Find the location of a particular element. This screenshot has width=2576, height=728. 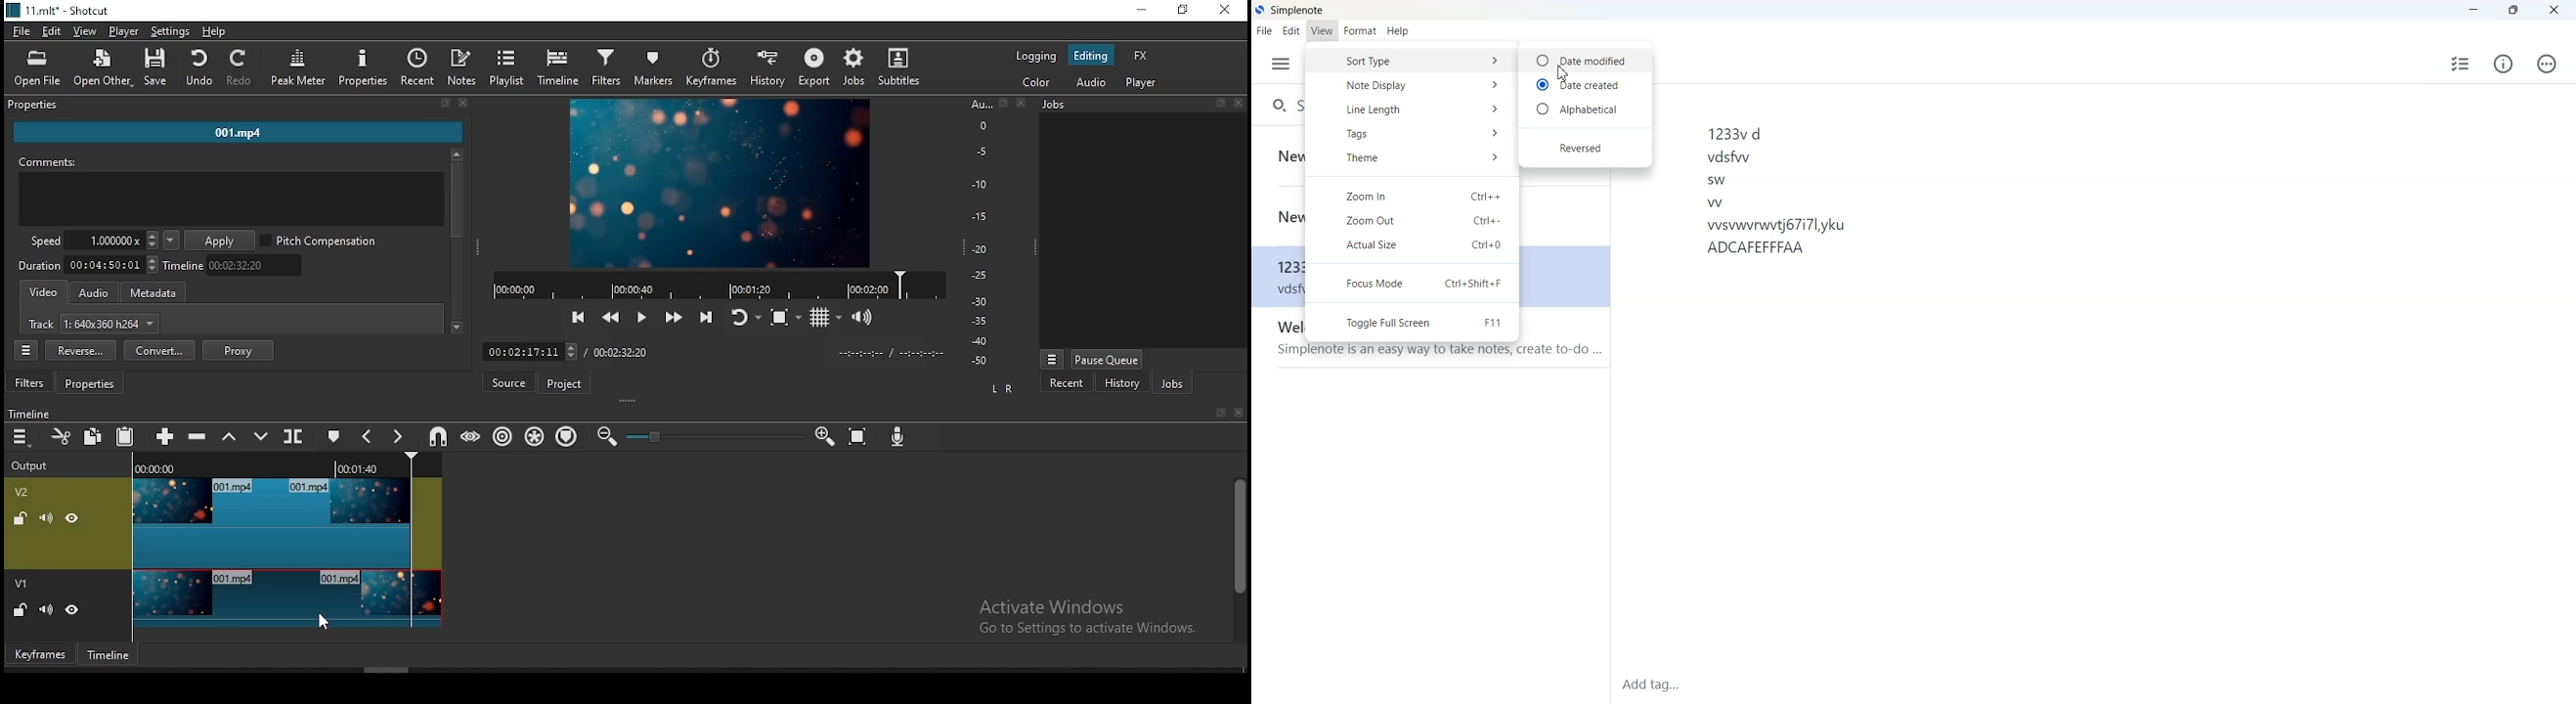

settings is located at coordinates (170, 30).